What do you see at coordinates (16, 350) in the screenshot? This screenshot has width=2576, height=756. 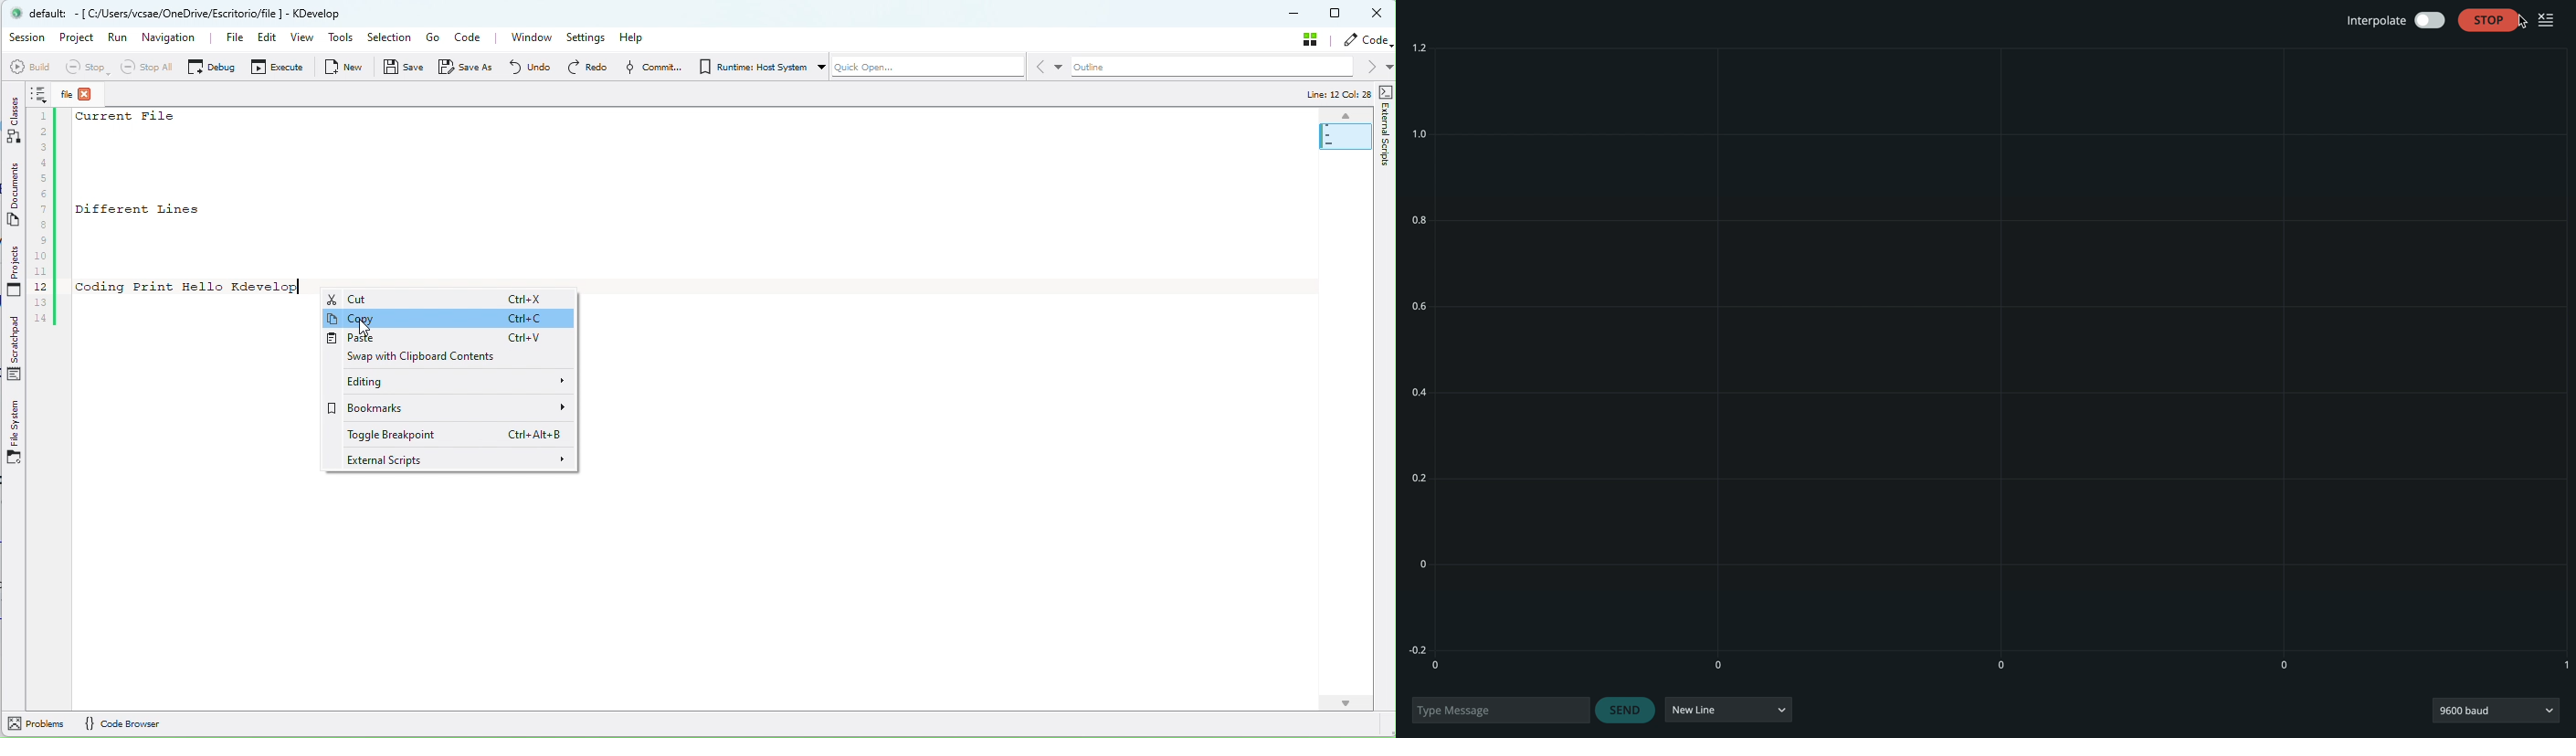 I see `Scratchpad` at bounding box center [16, 350].